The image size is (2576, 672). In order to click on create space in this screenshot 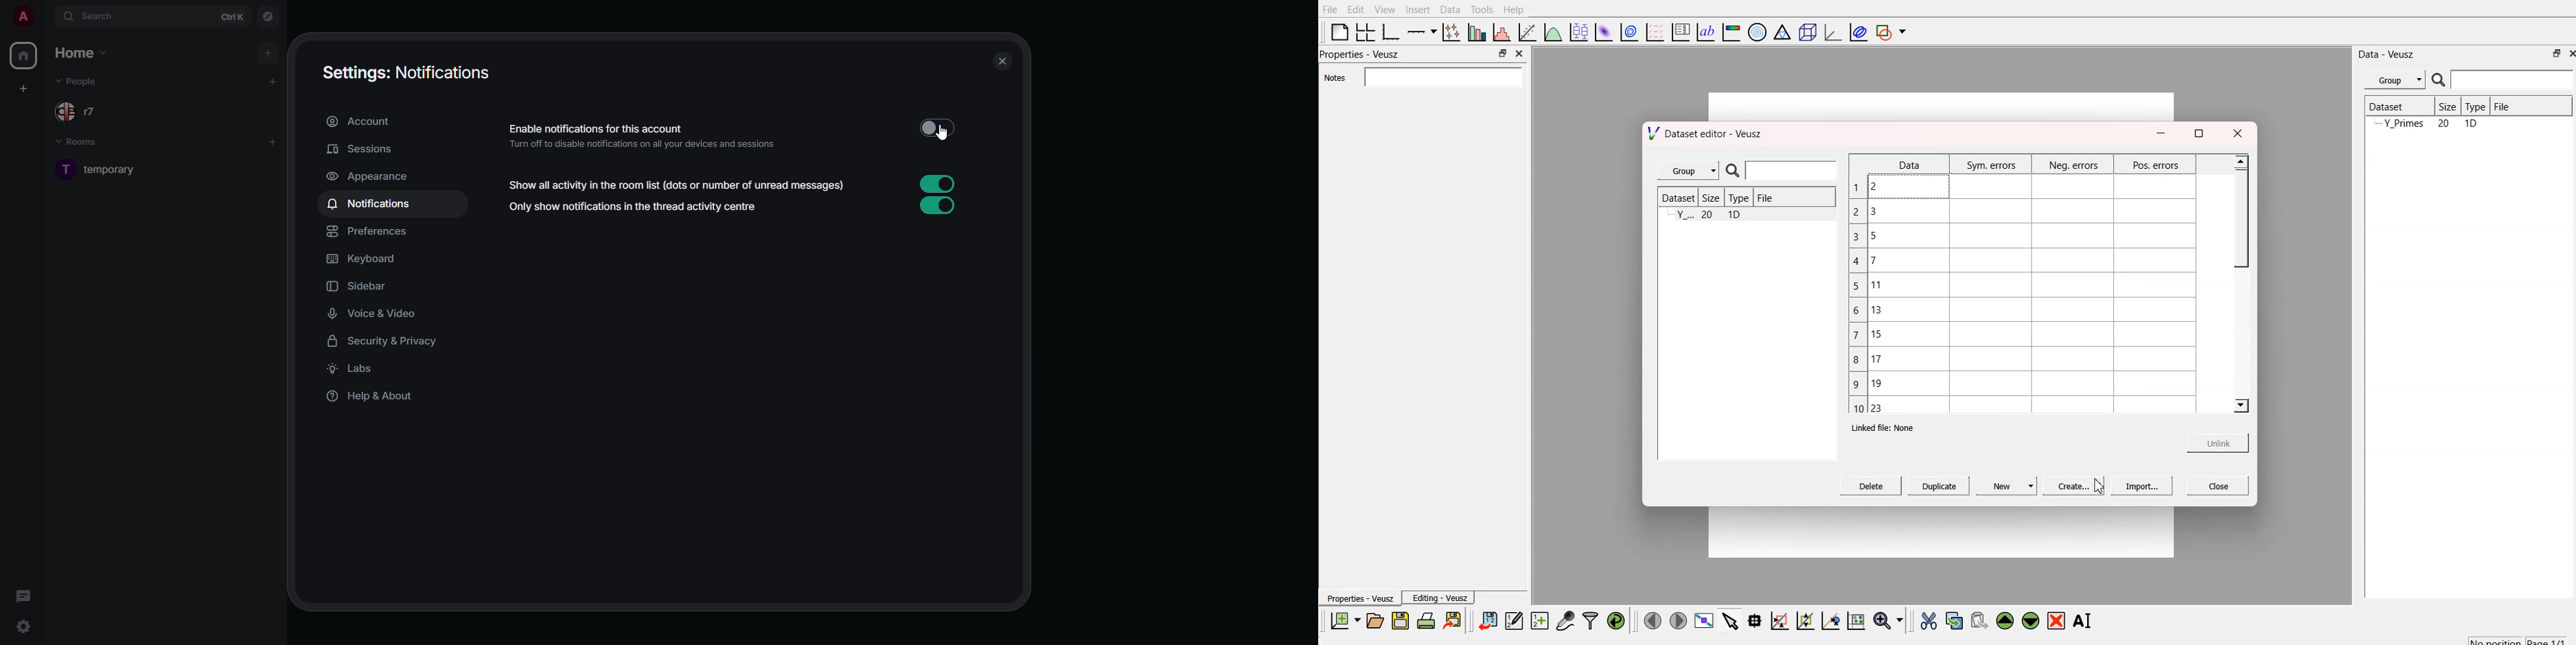, I will do `click(21, 89)`.